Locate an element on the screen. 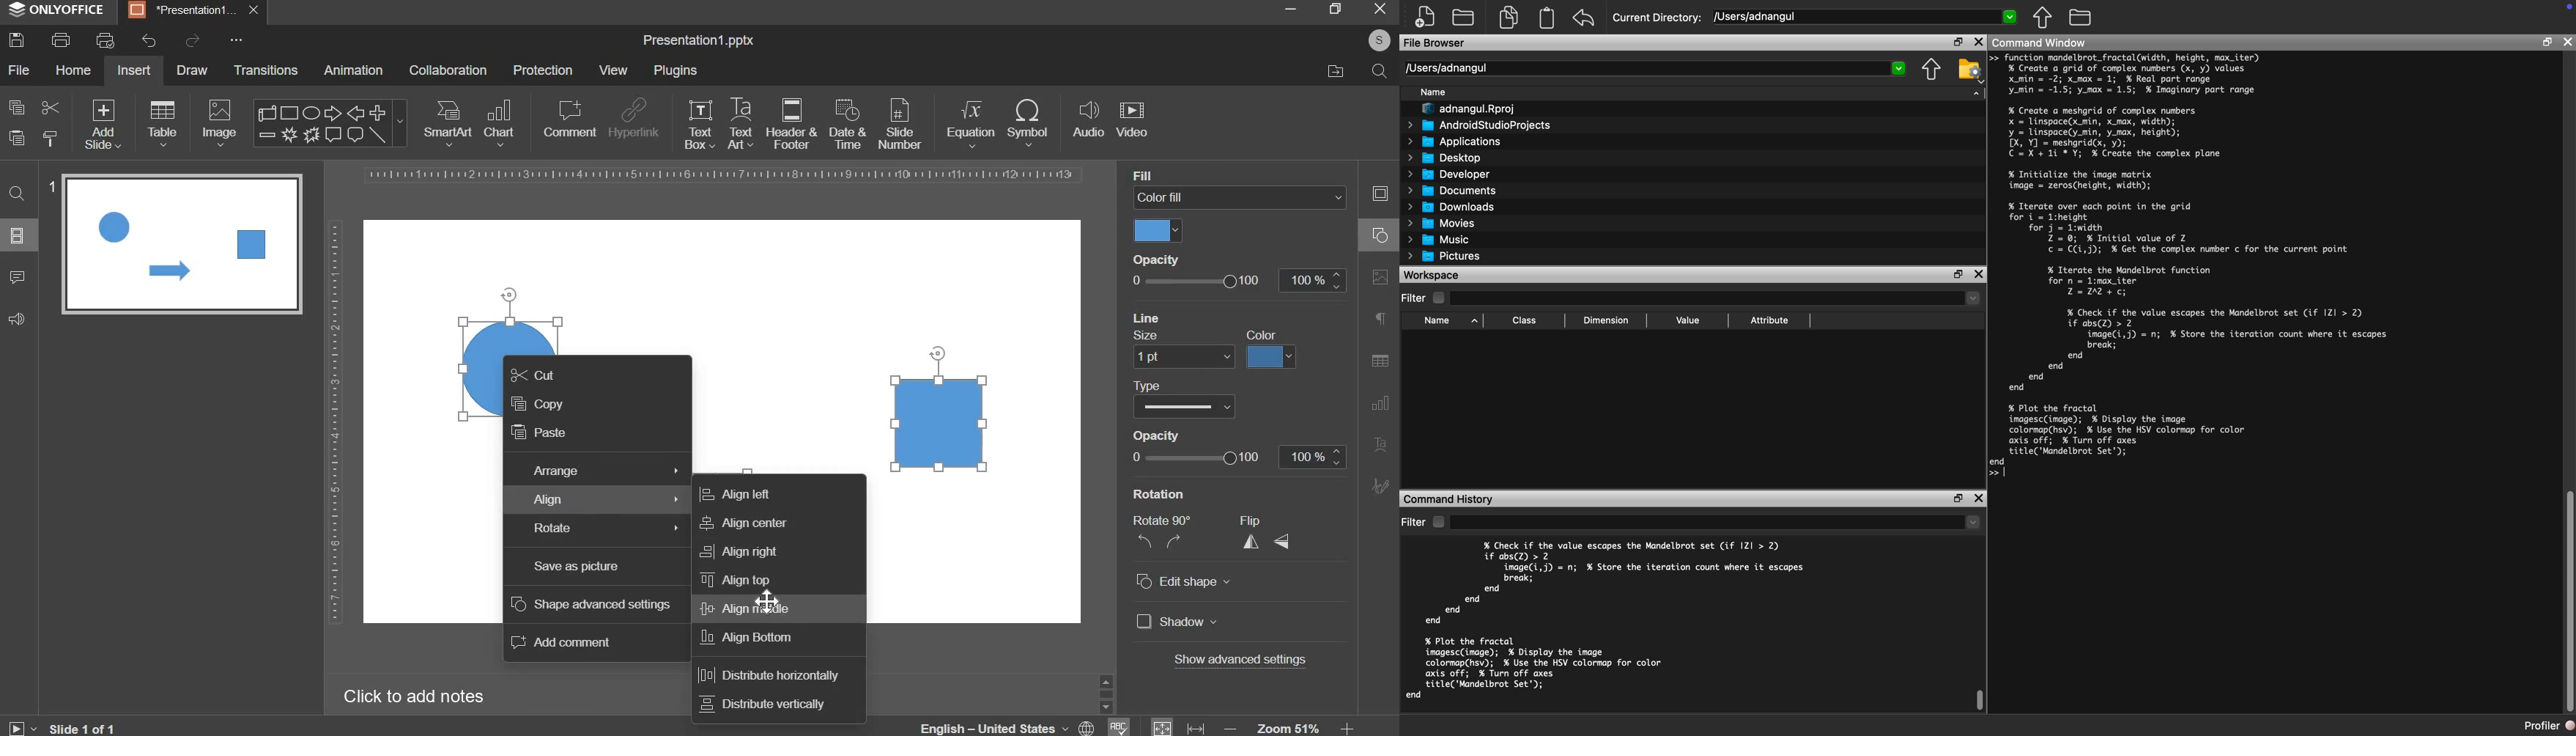 The height and width of the screenshot is (756, 2576). horizontal scale is located at coordinates (725, 175).